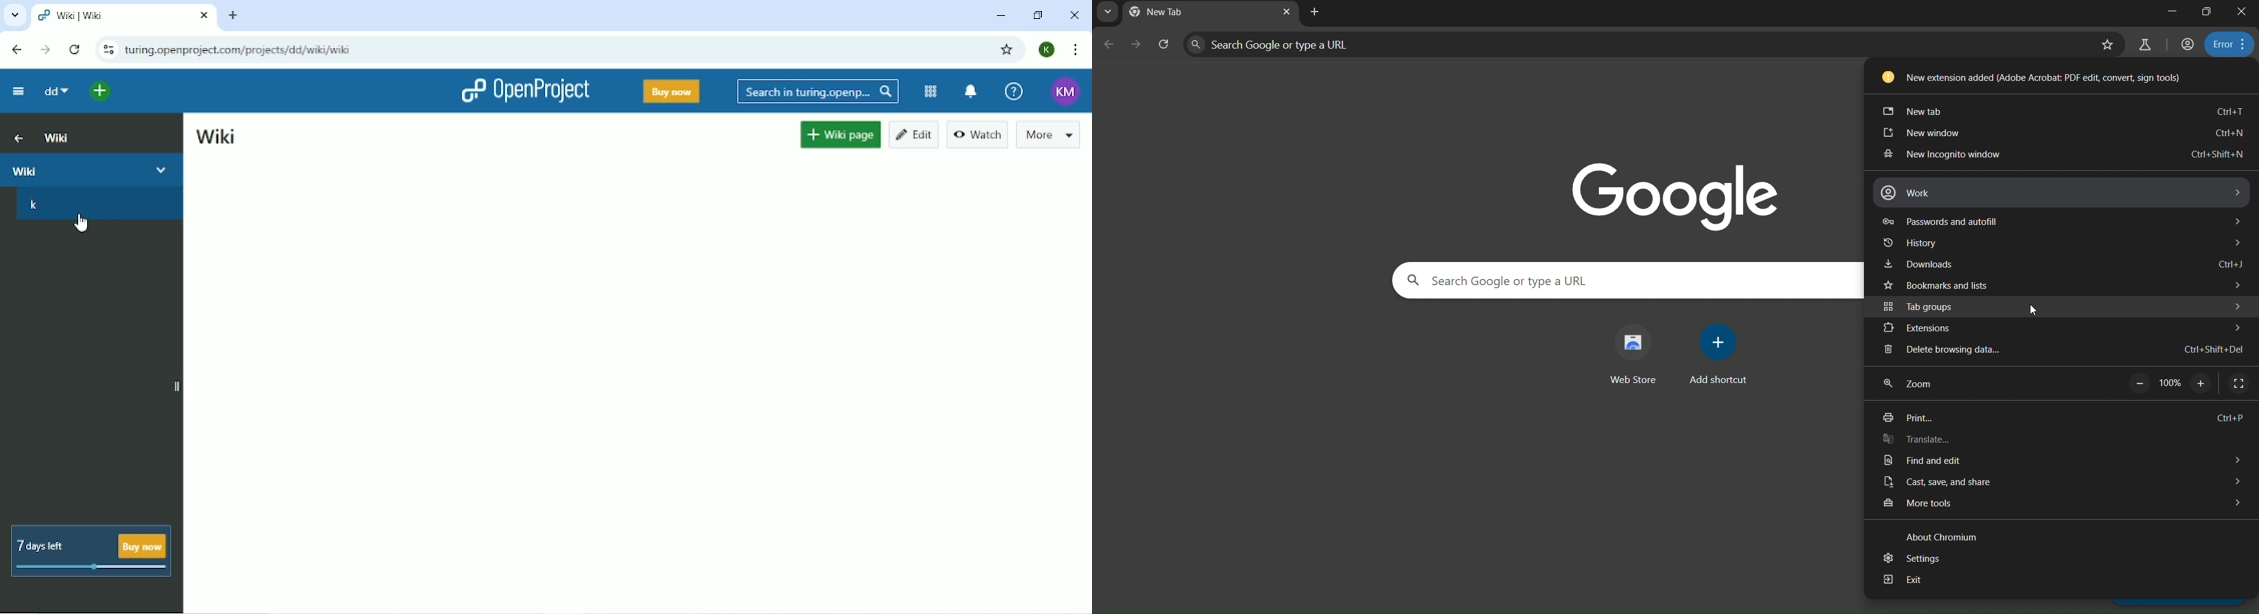 The image size is (2268, 616). Describe the element at coordinates (971, 91) in the screenshot. I see `To notification center` at that location.